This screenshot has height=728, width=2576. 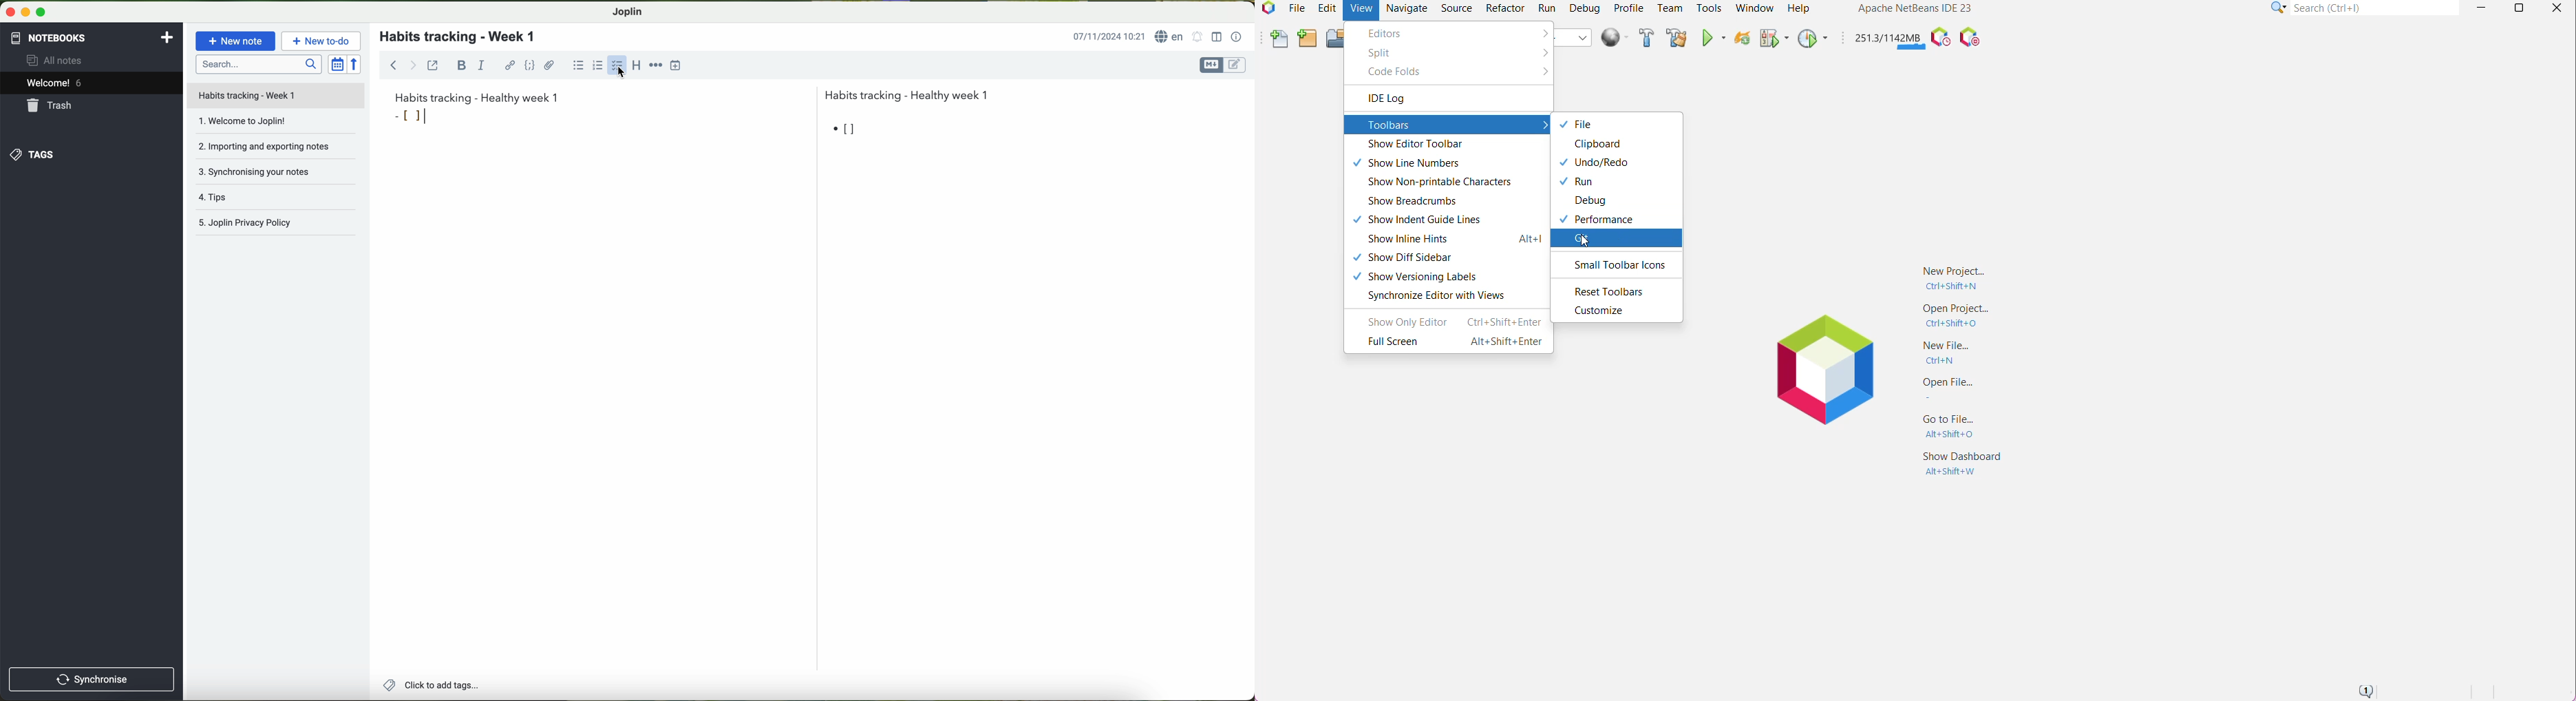 I want to click on reverse sort order, so click(x=355, y=64).